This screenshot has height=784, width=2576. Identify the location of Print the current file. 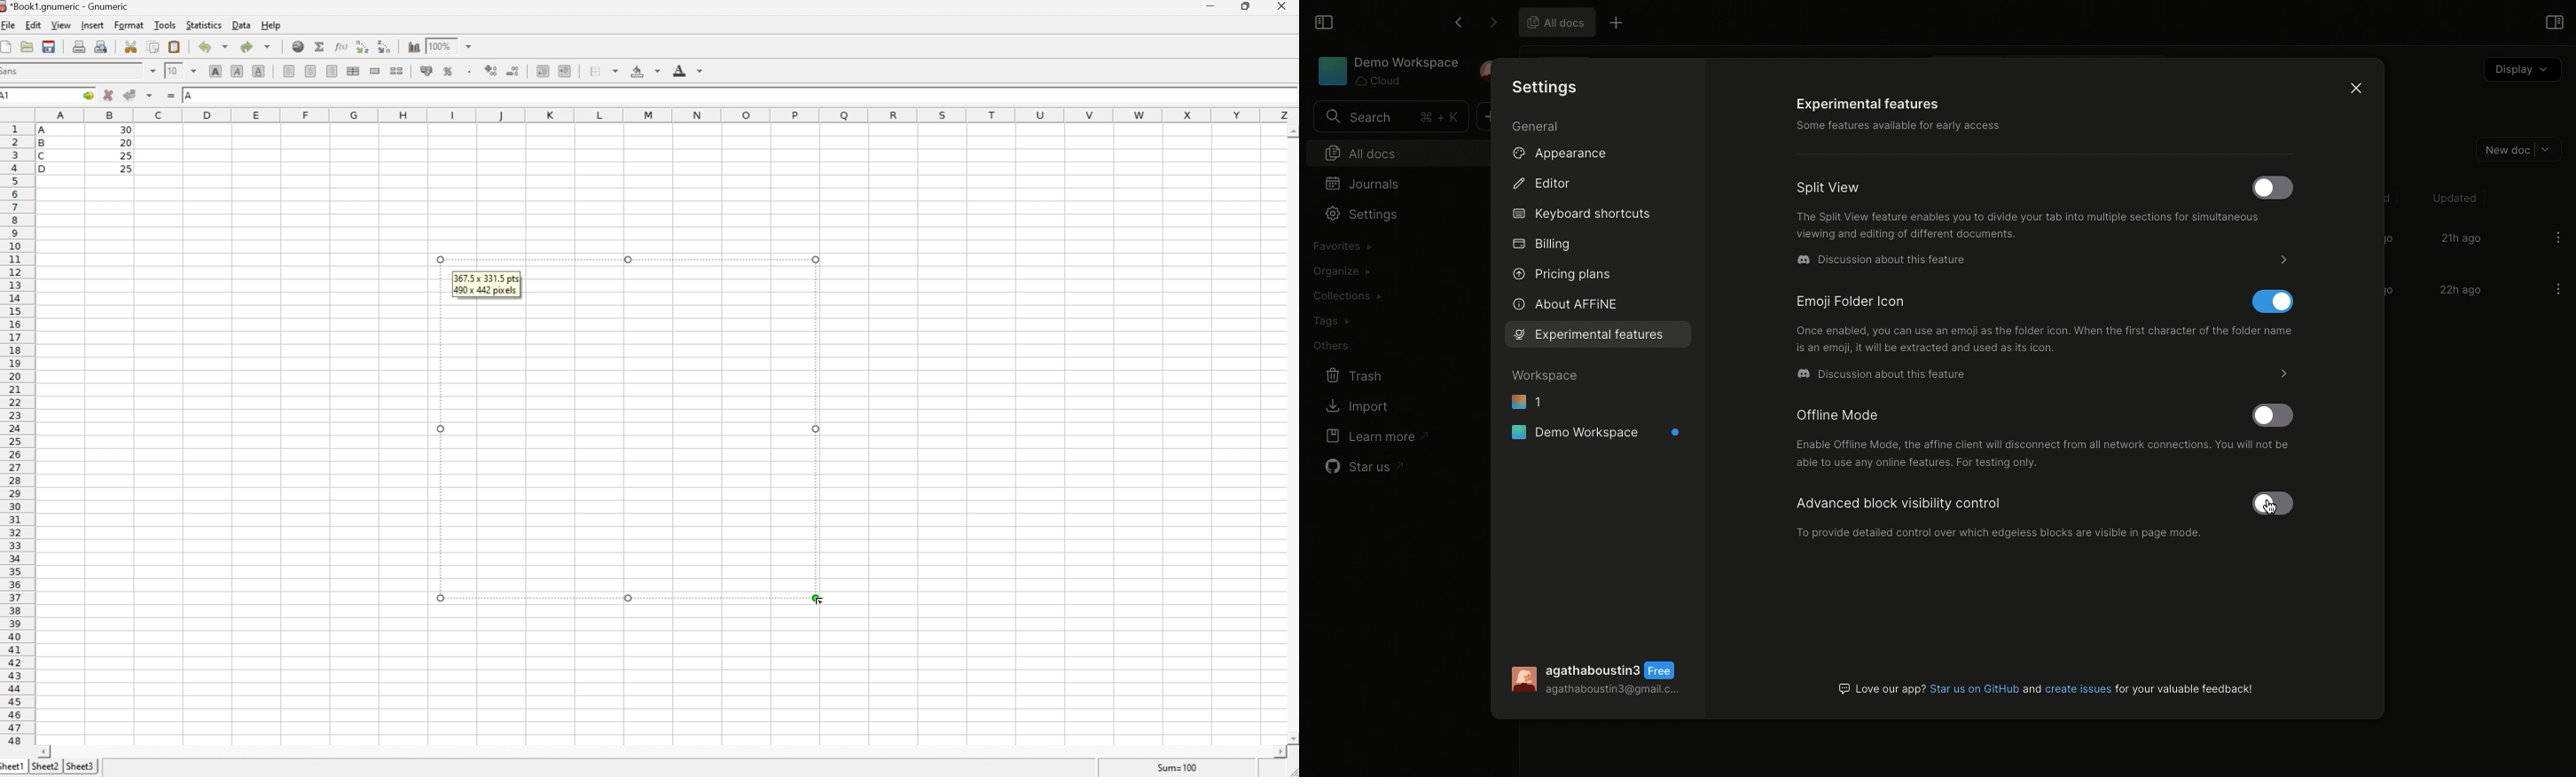
(79, 46).